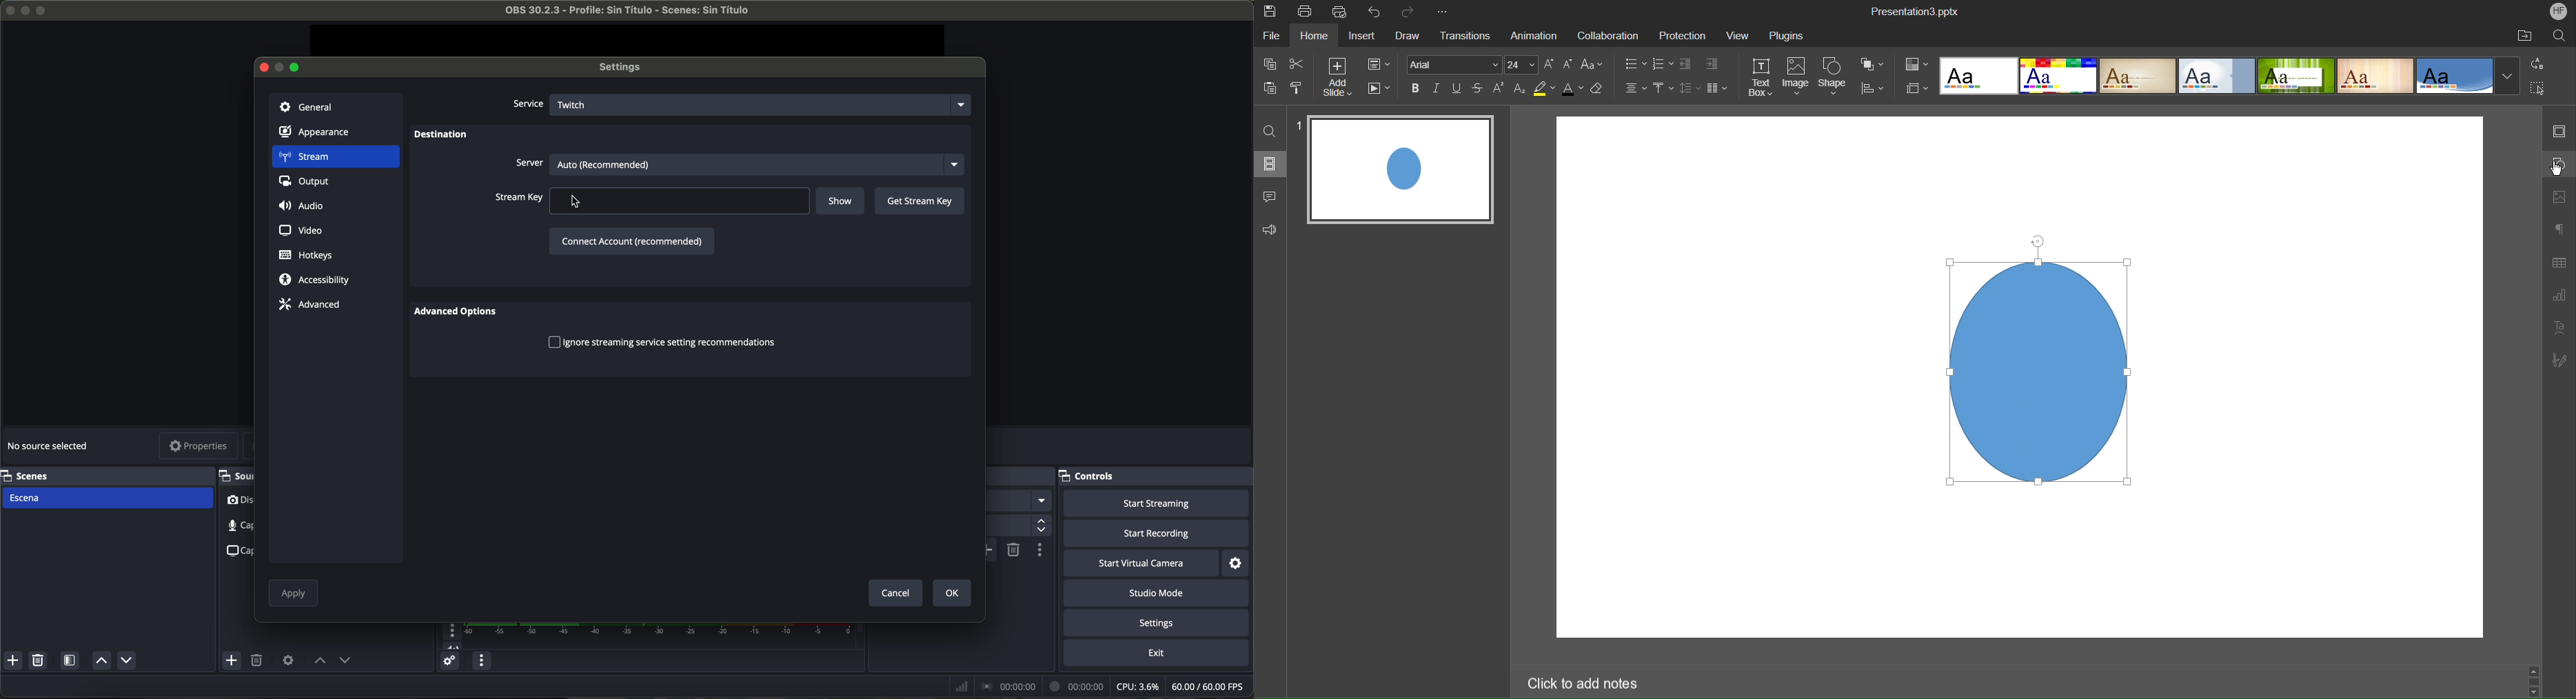 Image resolution: width=2576 pixels, height=700 pixels. I want to click on Slide Settings, so click(1379, 65).